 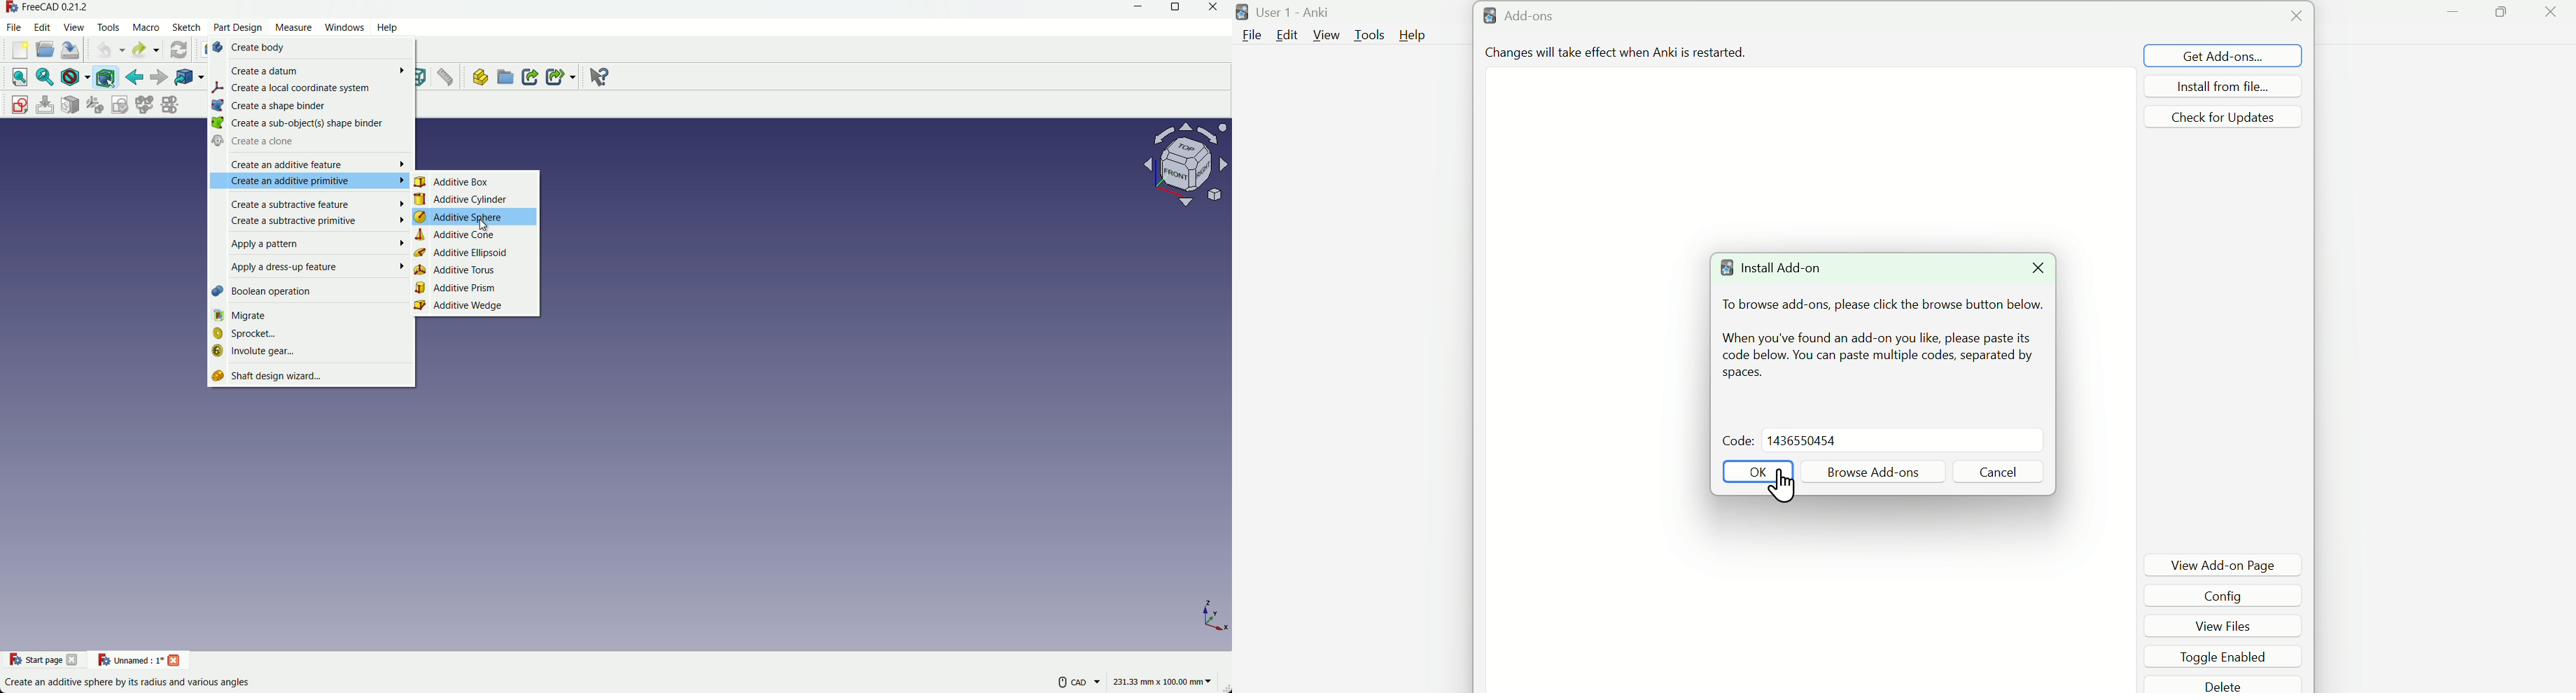 I want to click on additive wedge, so click(x=476, y=309).